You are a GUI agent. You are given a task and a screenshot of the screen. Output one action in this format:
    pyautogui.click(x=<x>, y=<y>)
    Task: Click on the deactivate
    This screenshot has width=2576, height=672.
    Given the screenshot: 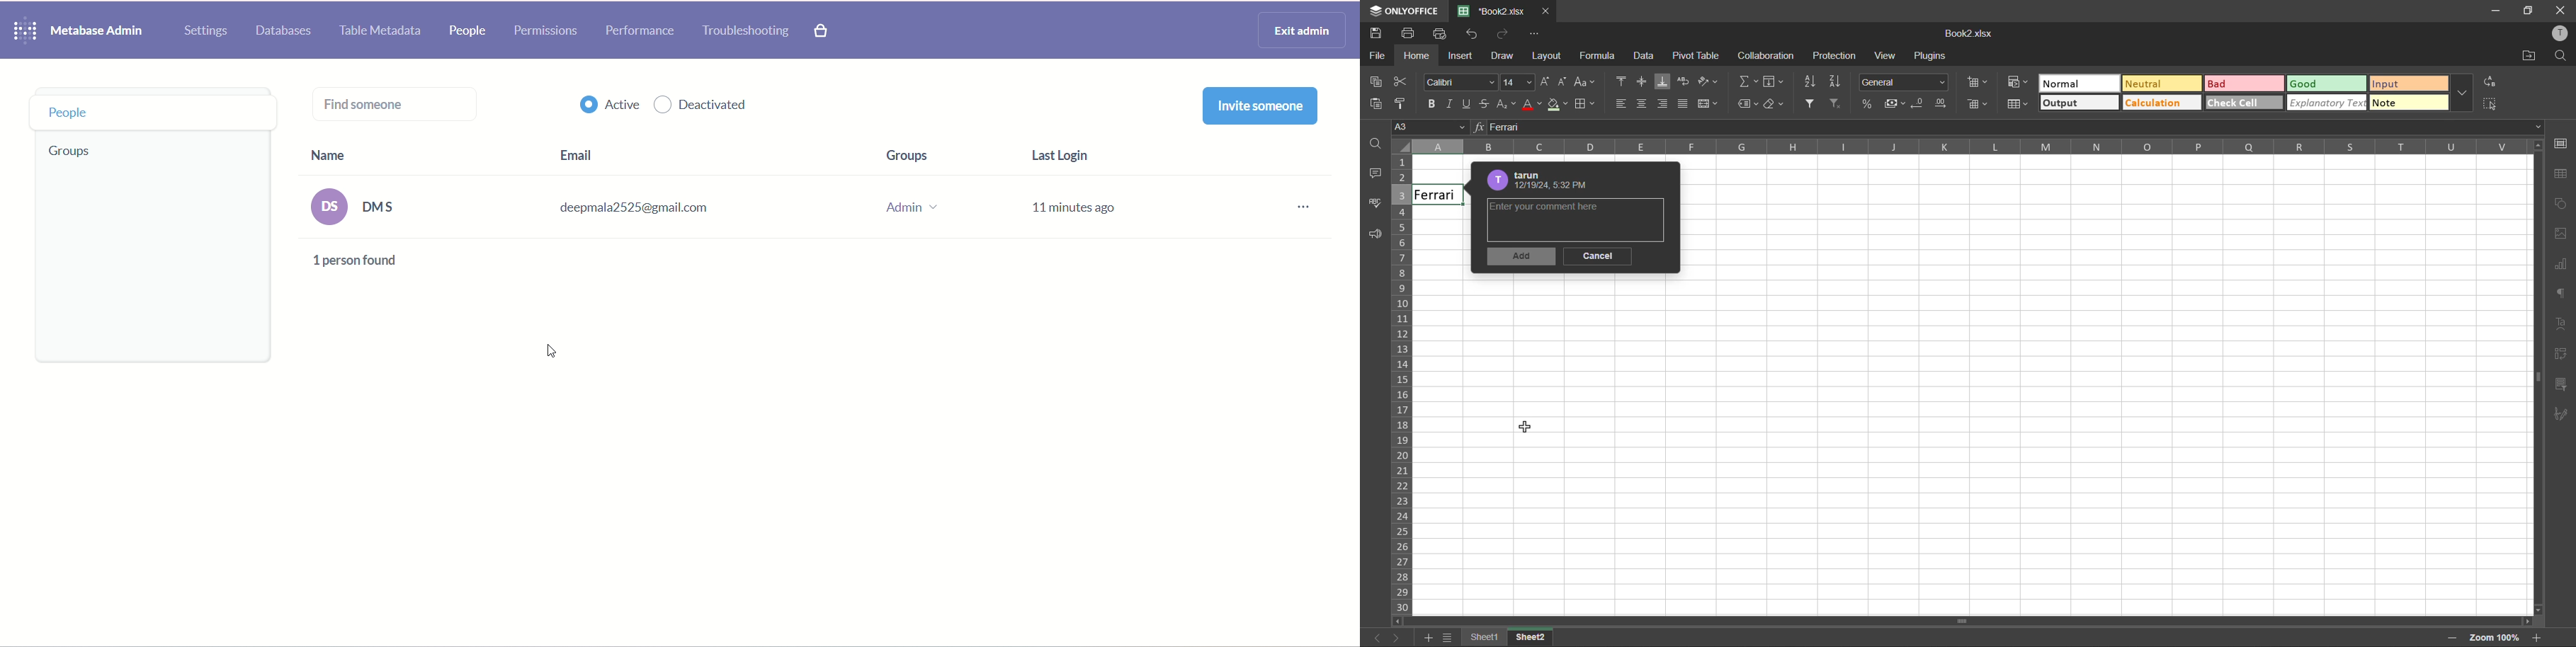 What is the action you would take?
    pyautogui.click(x=702, y=108)
    